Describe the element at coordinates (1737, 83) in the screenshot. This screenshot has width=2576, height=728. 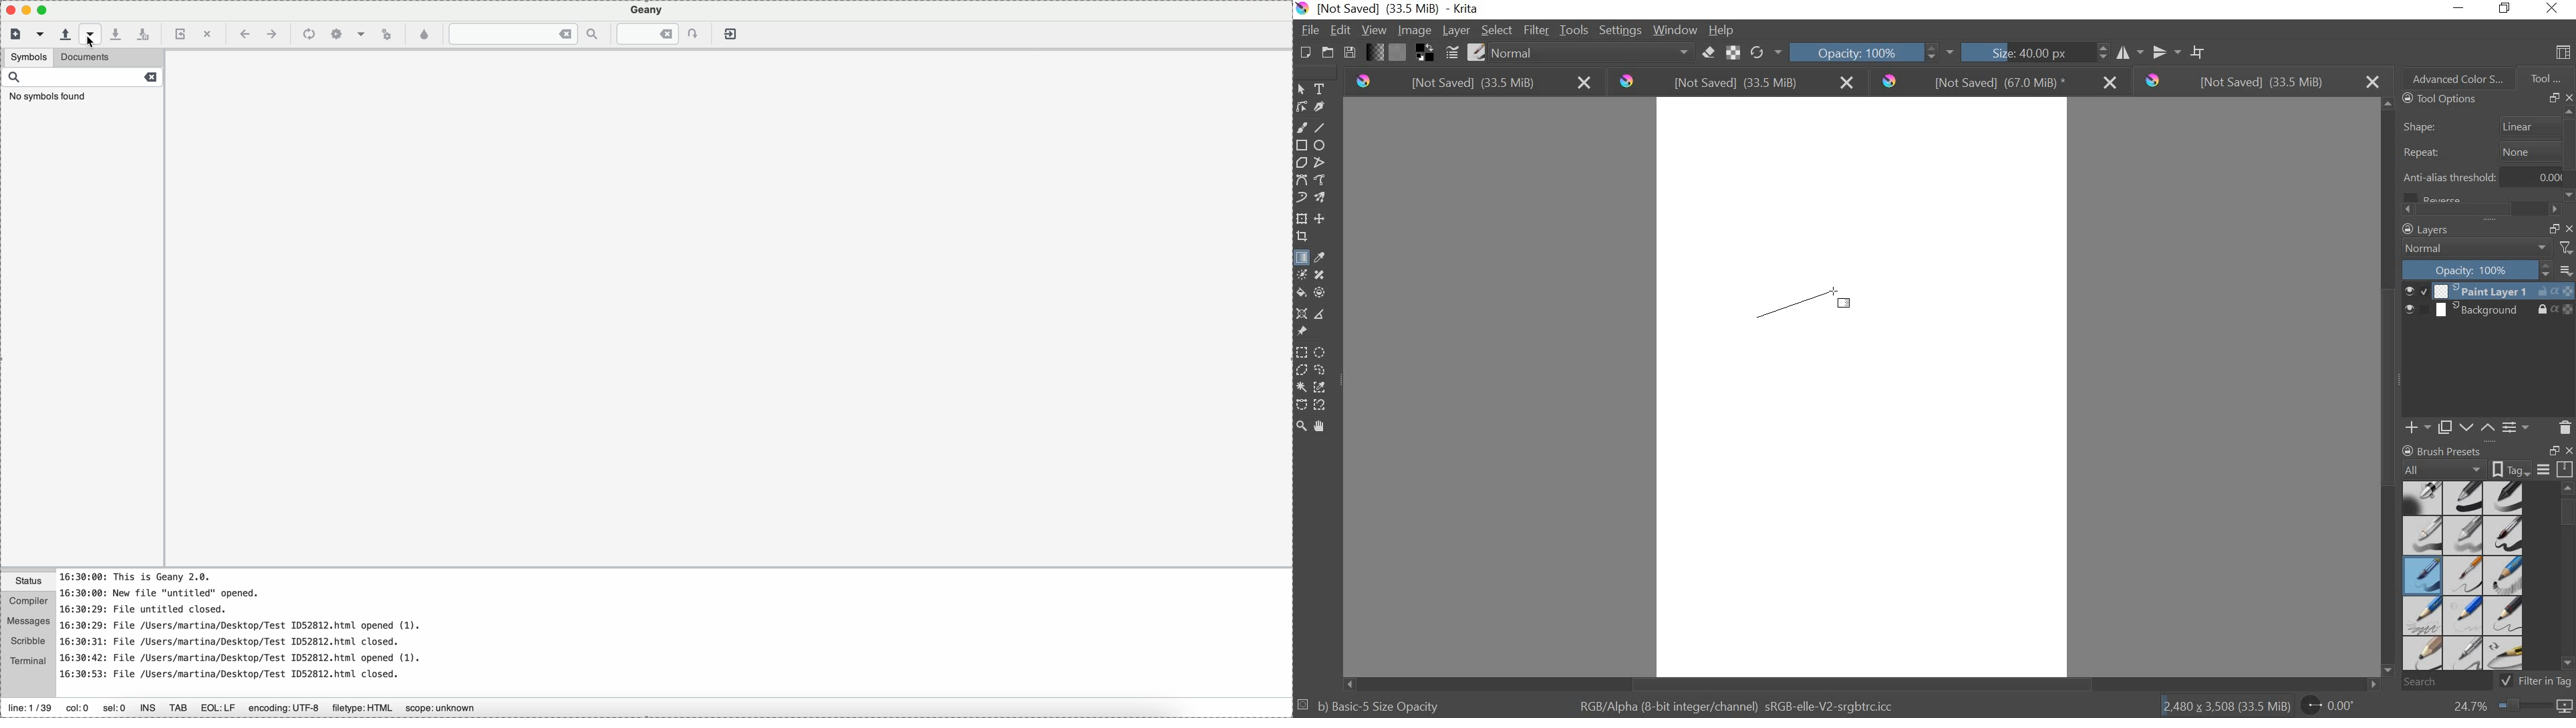
I see `[not saved] (33.5 mb)` at that location.